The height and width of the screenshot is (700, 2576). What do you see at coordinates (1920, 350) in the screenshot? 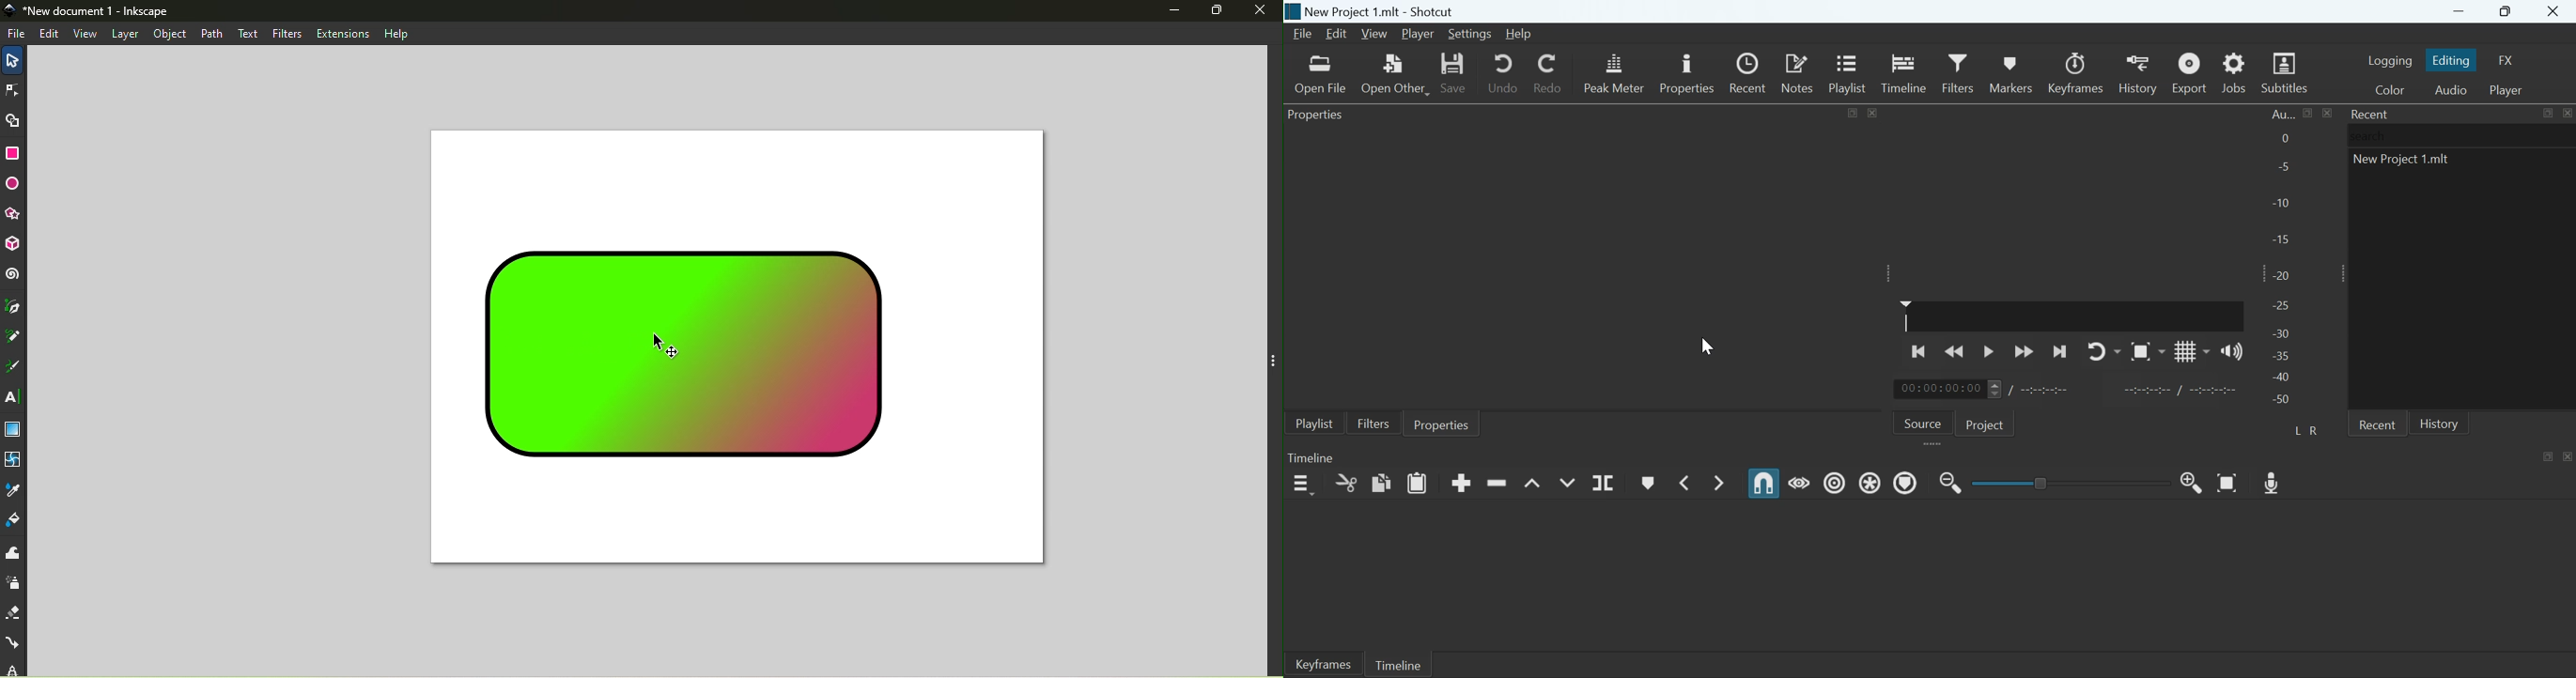
I see `Skip to the previous point` at bounding box center [1920, 350].